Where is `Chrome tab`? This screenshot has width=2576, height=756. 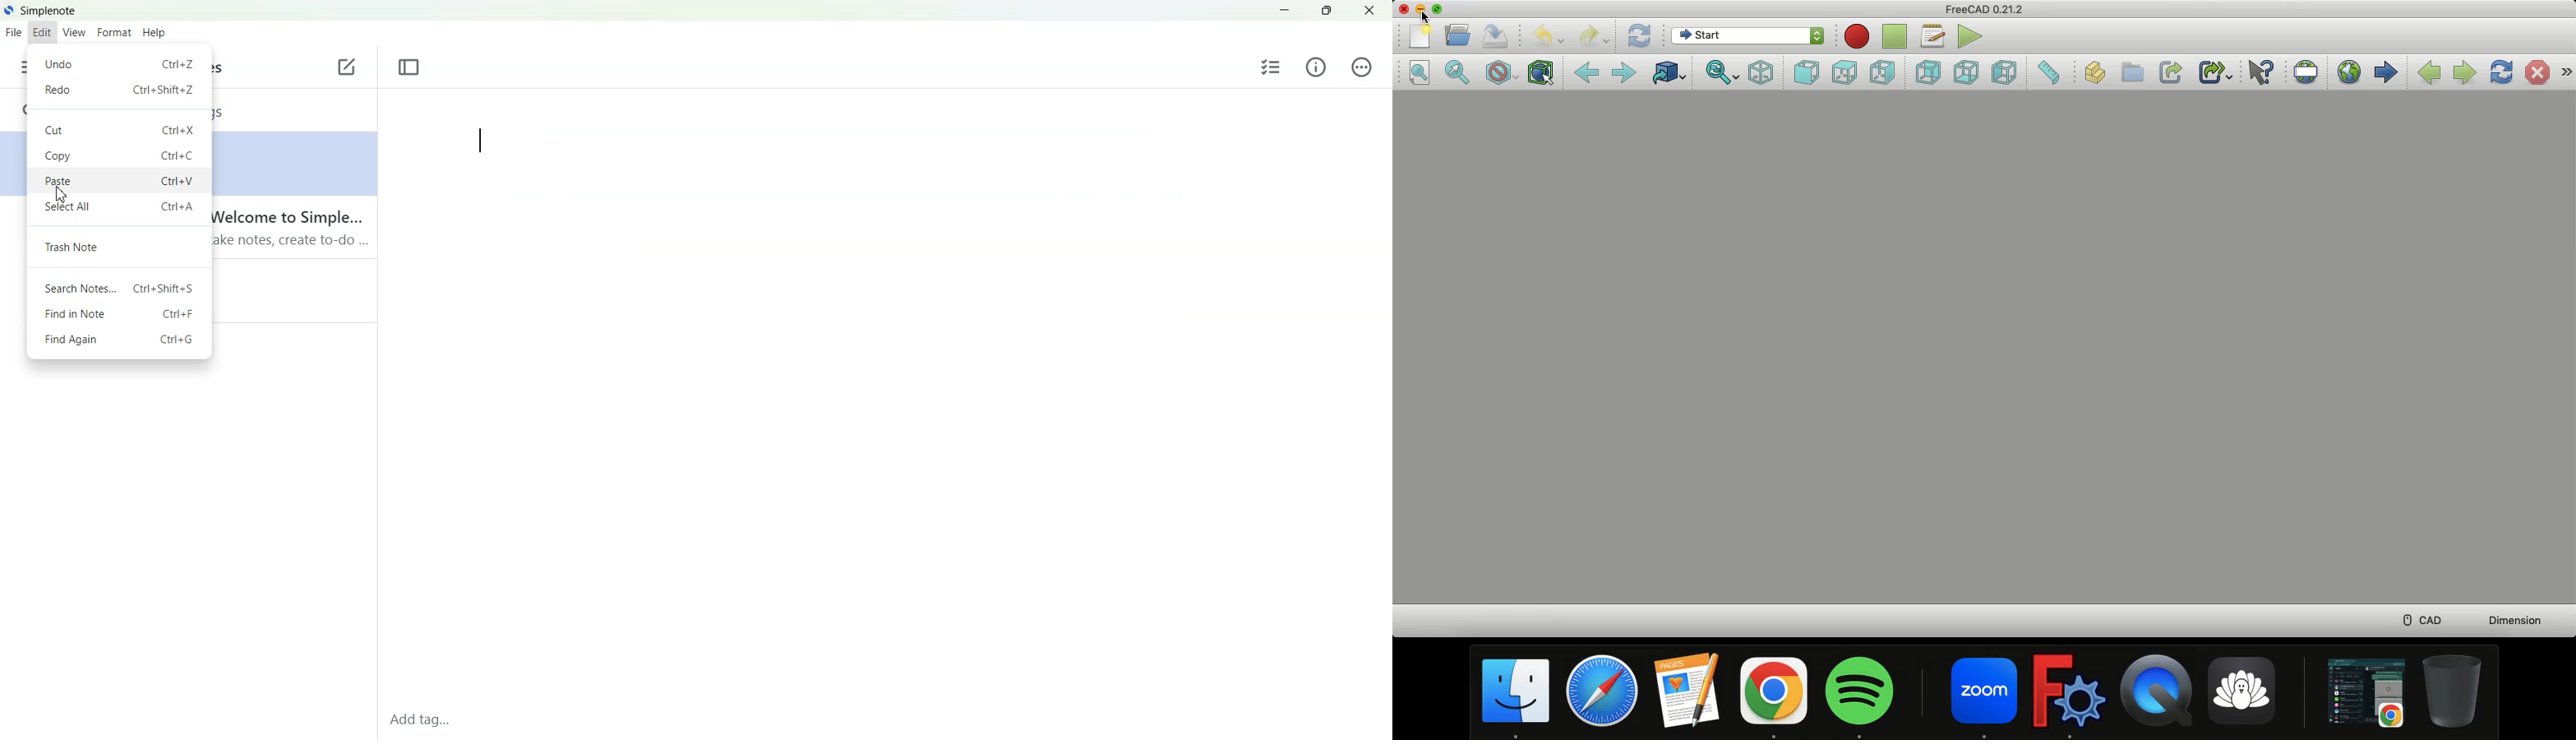
Chrome tab is located at coordinates (2364, 693).